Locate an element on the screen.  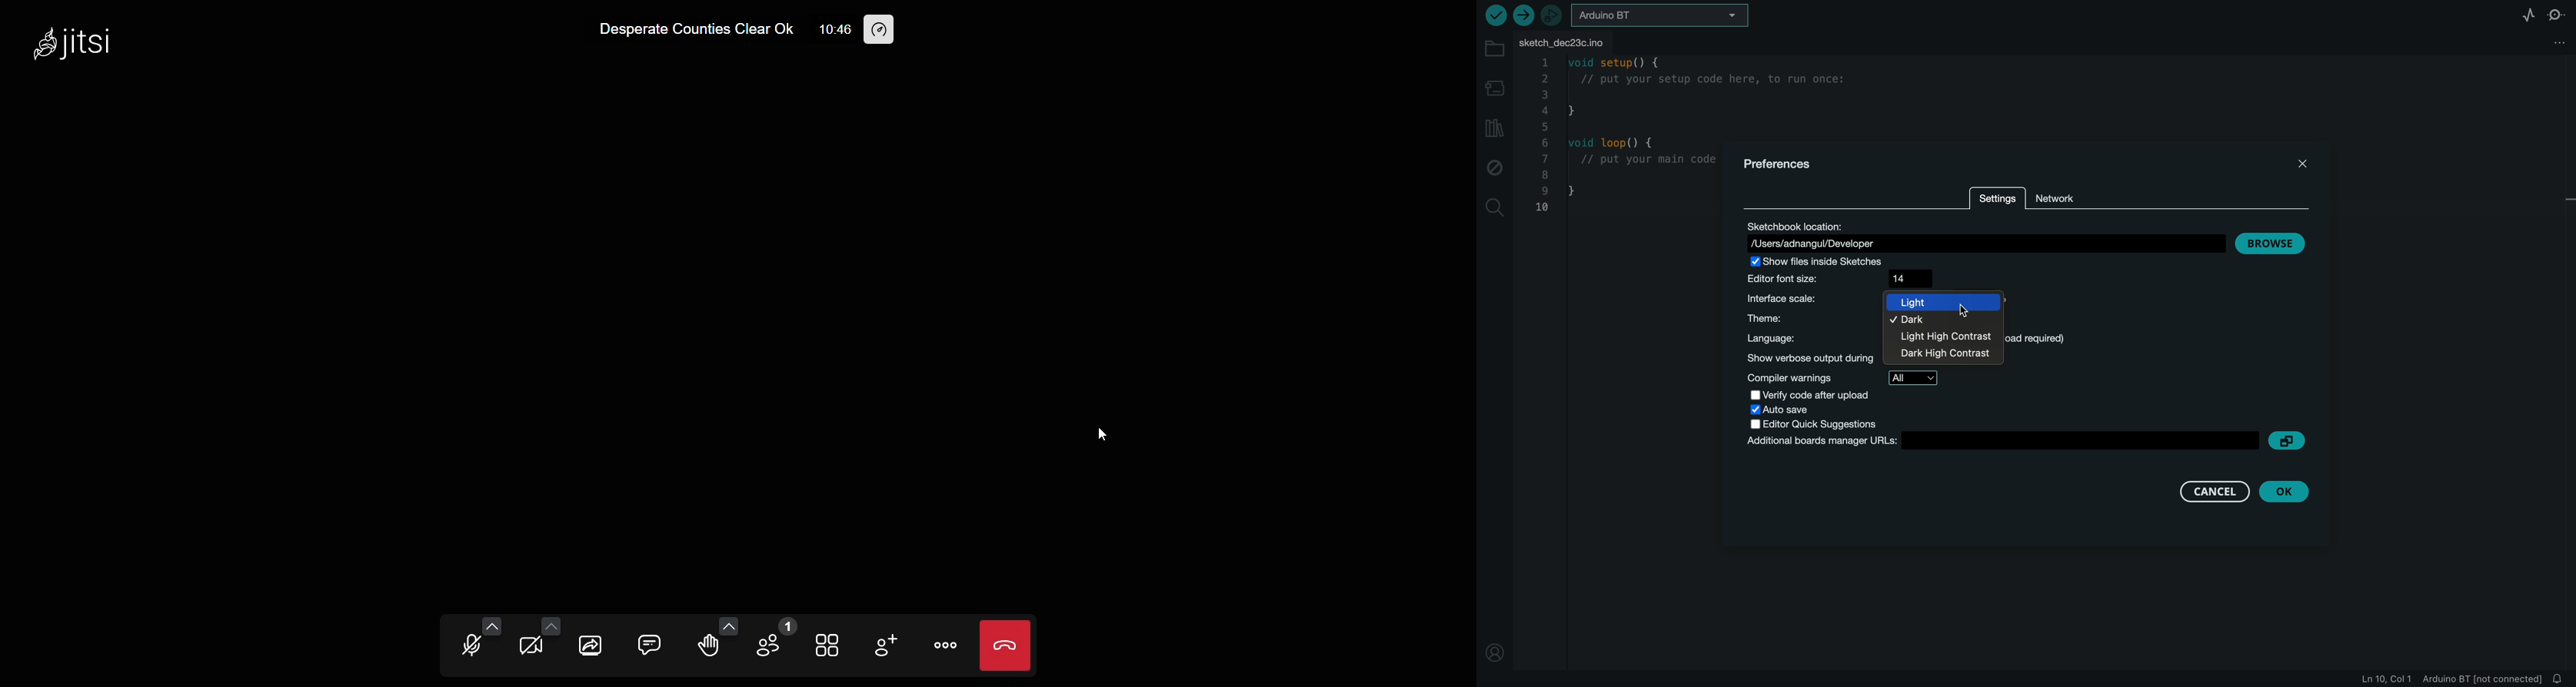
font size is located at coordinates (1845, 279).